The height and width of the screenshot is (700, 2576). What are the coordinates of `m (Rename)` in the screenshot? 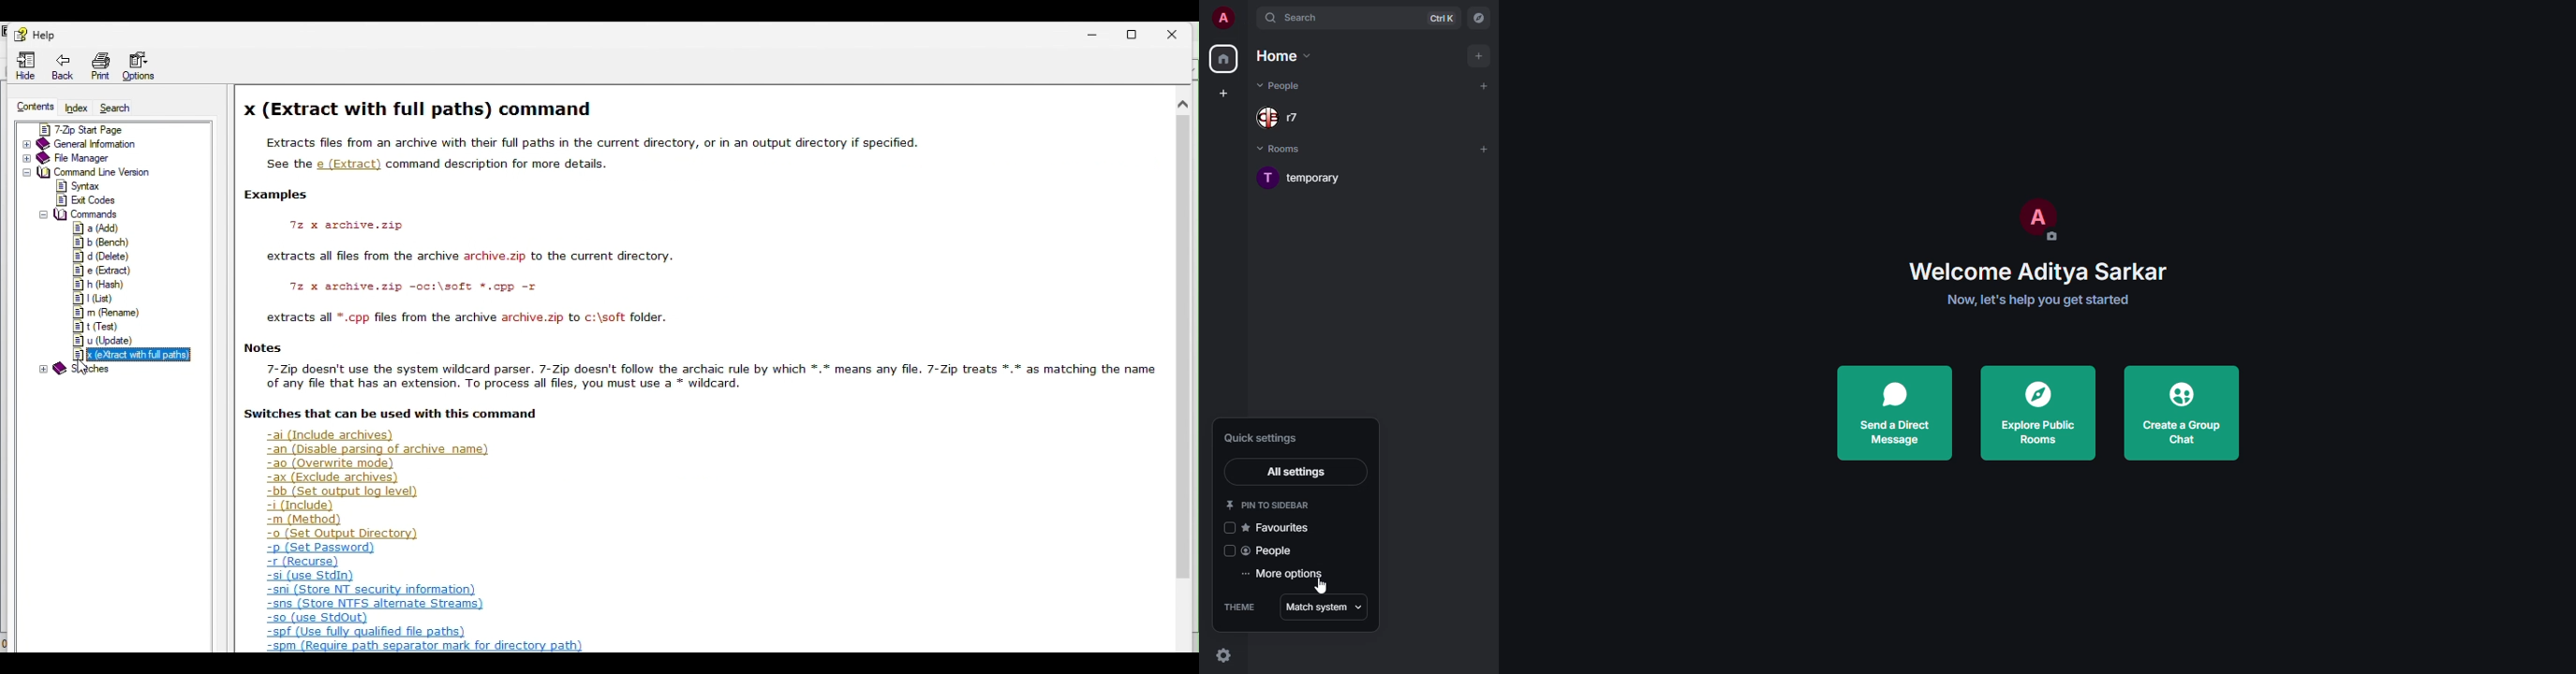 It's located at (108, 312).